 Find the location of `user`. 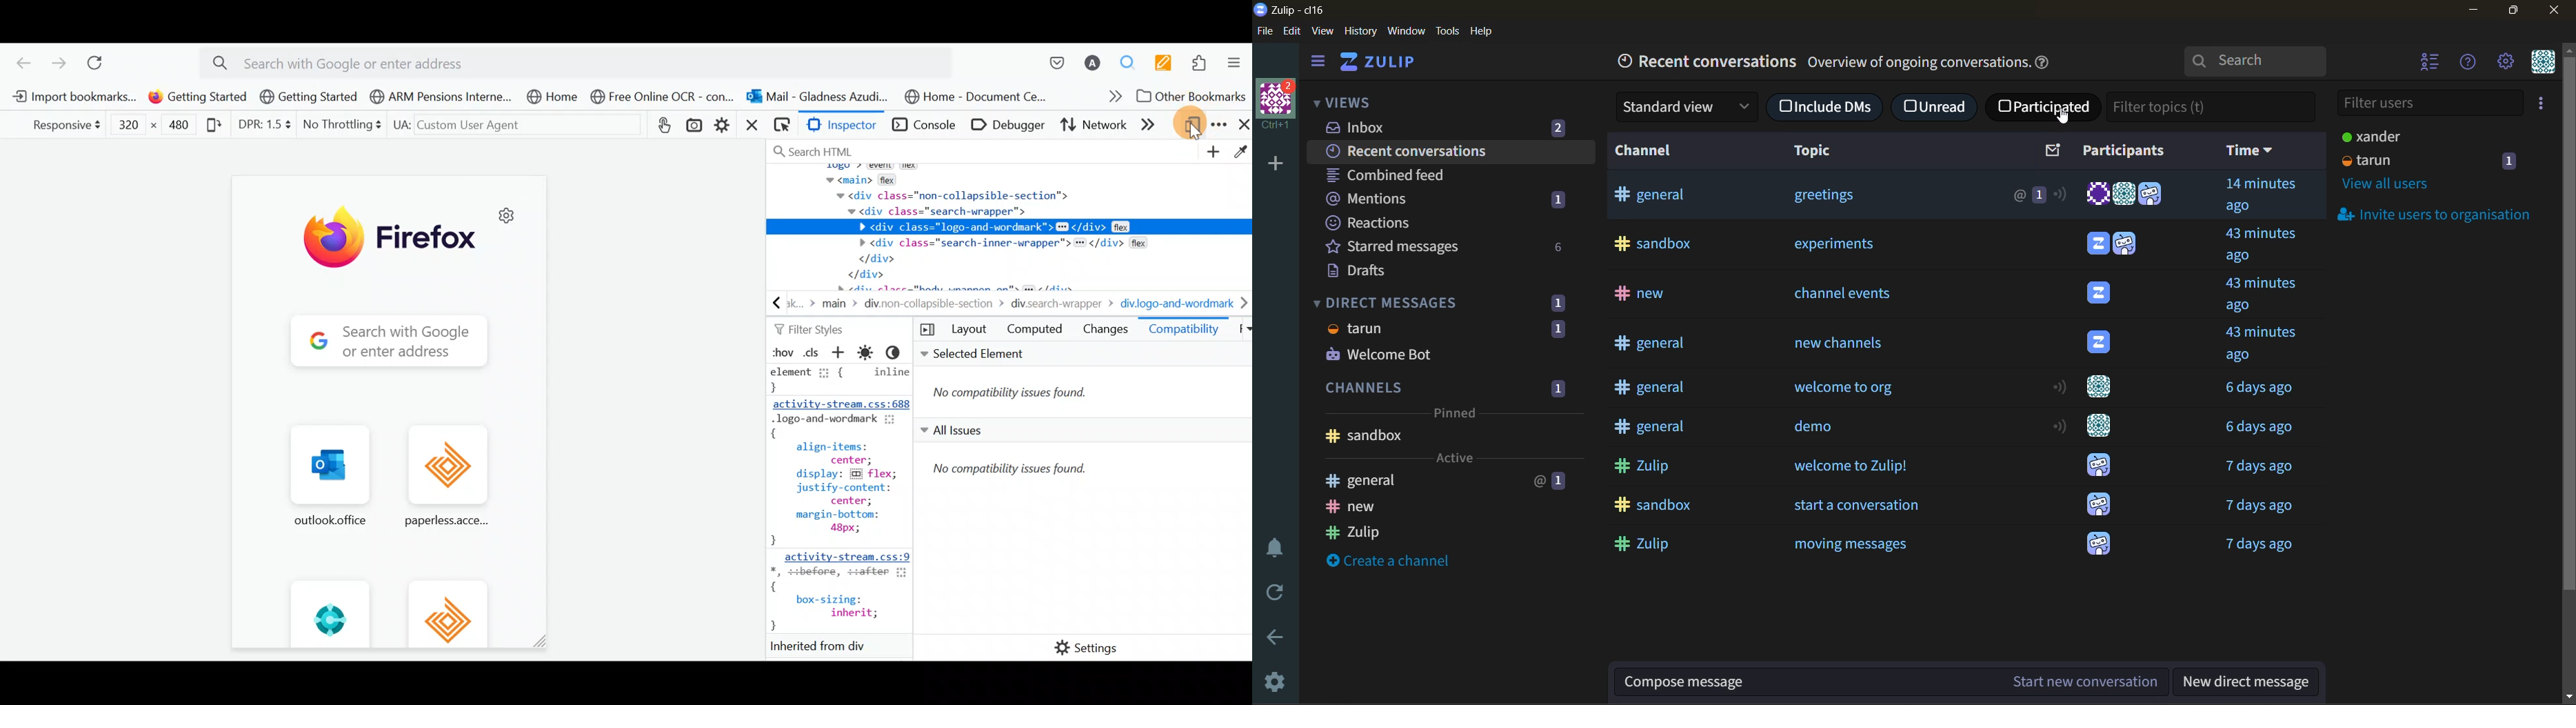

user is located at coordinates (2102, 466).